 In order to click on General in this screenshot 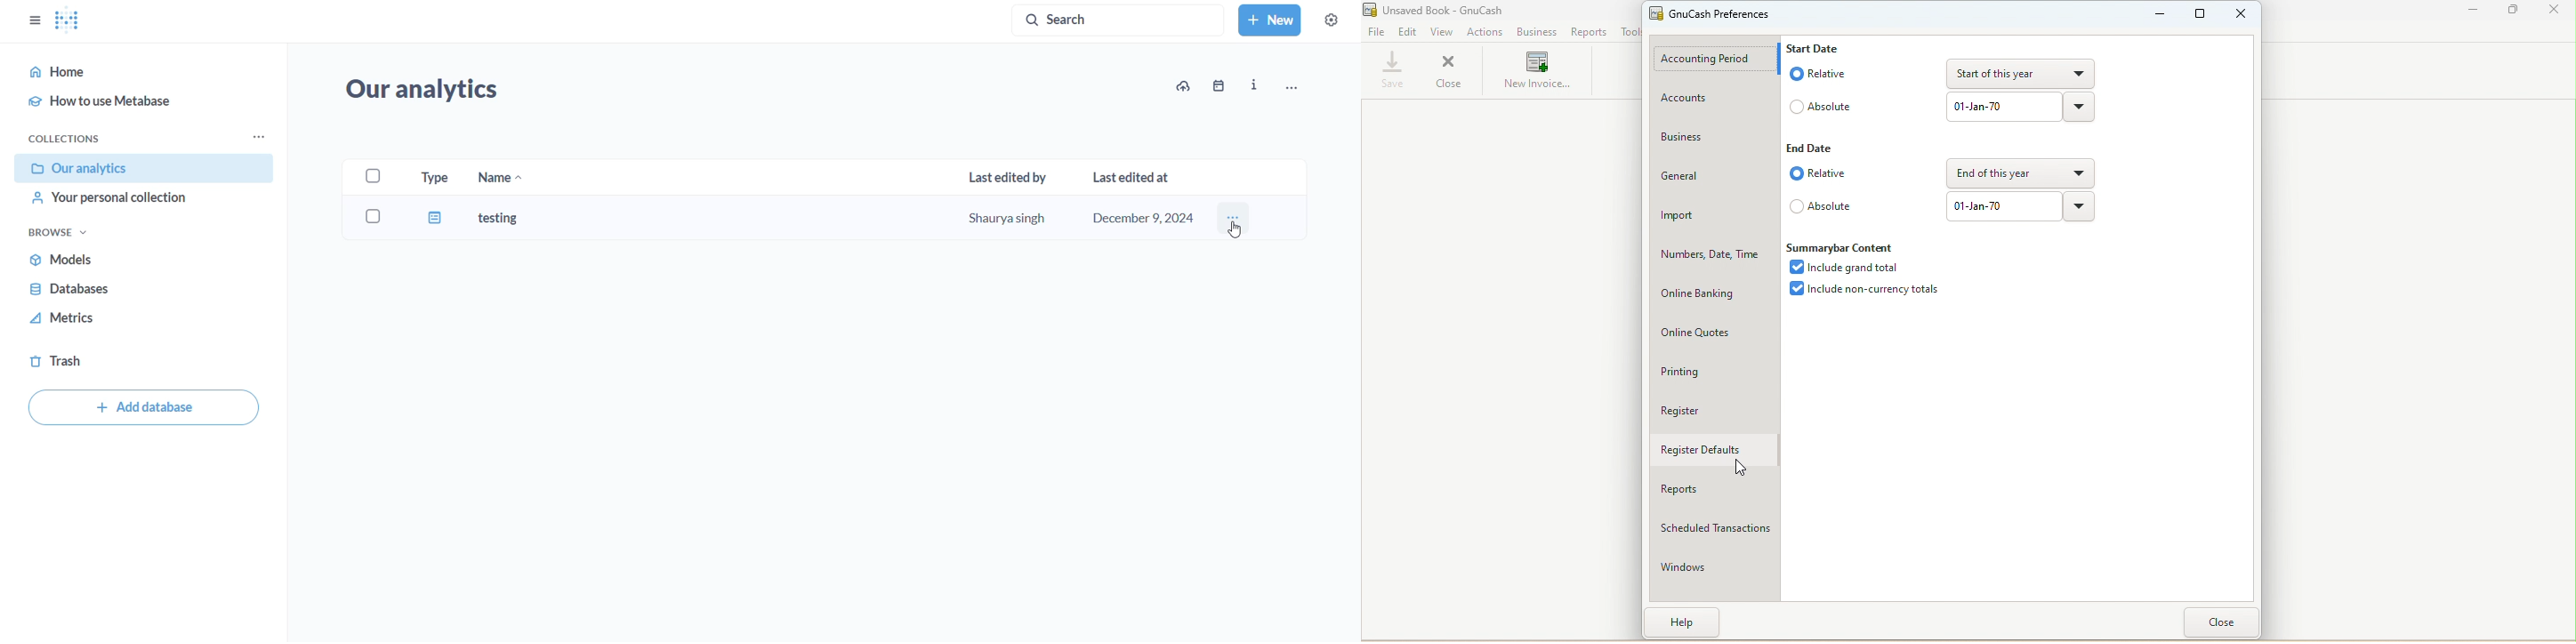, I will do `click(1715, 177)`.